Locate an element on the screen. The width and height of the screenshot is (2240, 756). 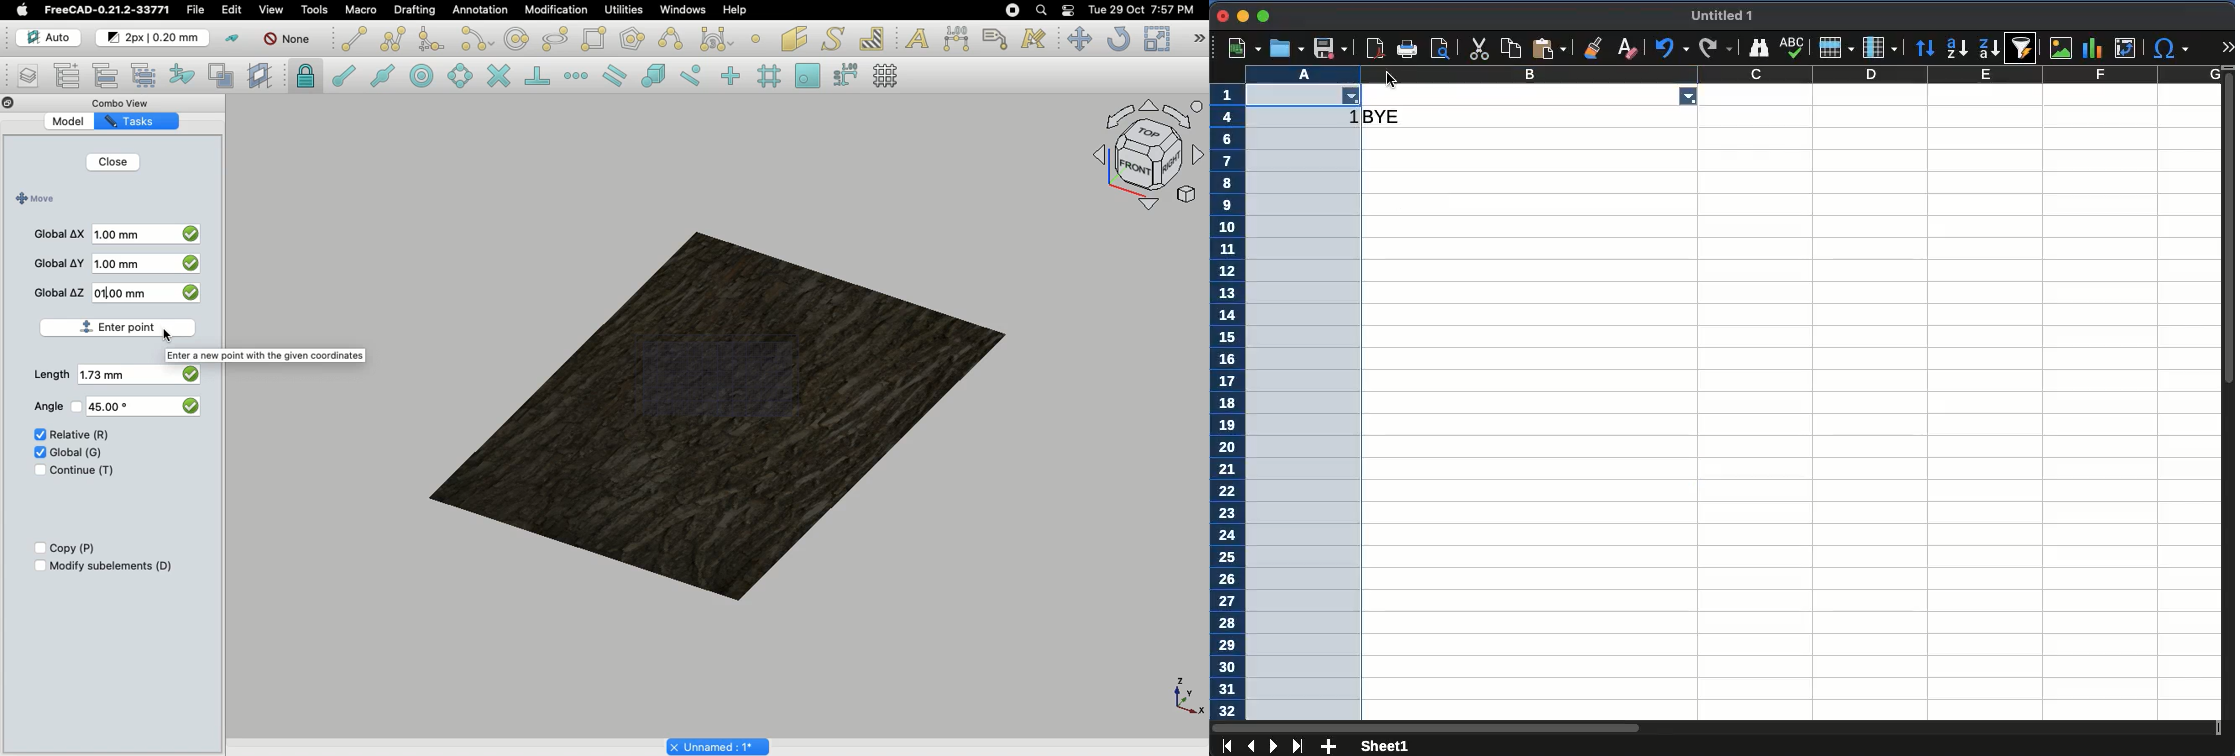
Navigation styles is located at coordinates (1147, 158).